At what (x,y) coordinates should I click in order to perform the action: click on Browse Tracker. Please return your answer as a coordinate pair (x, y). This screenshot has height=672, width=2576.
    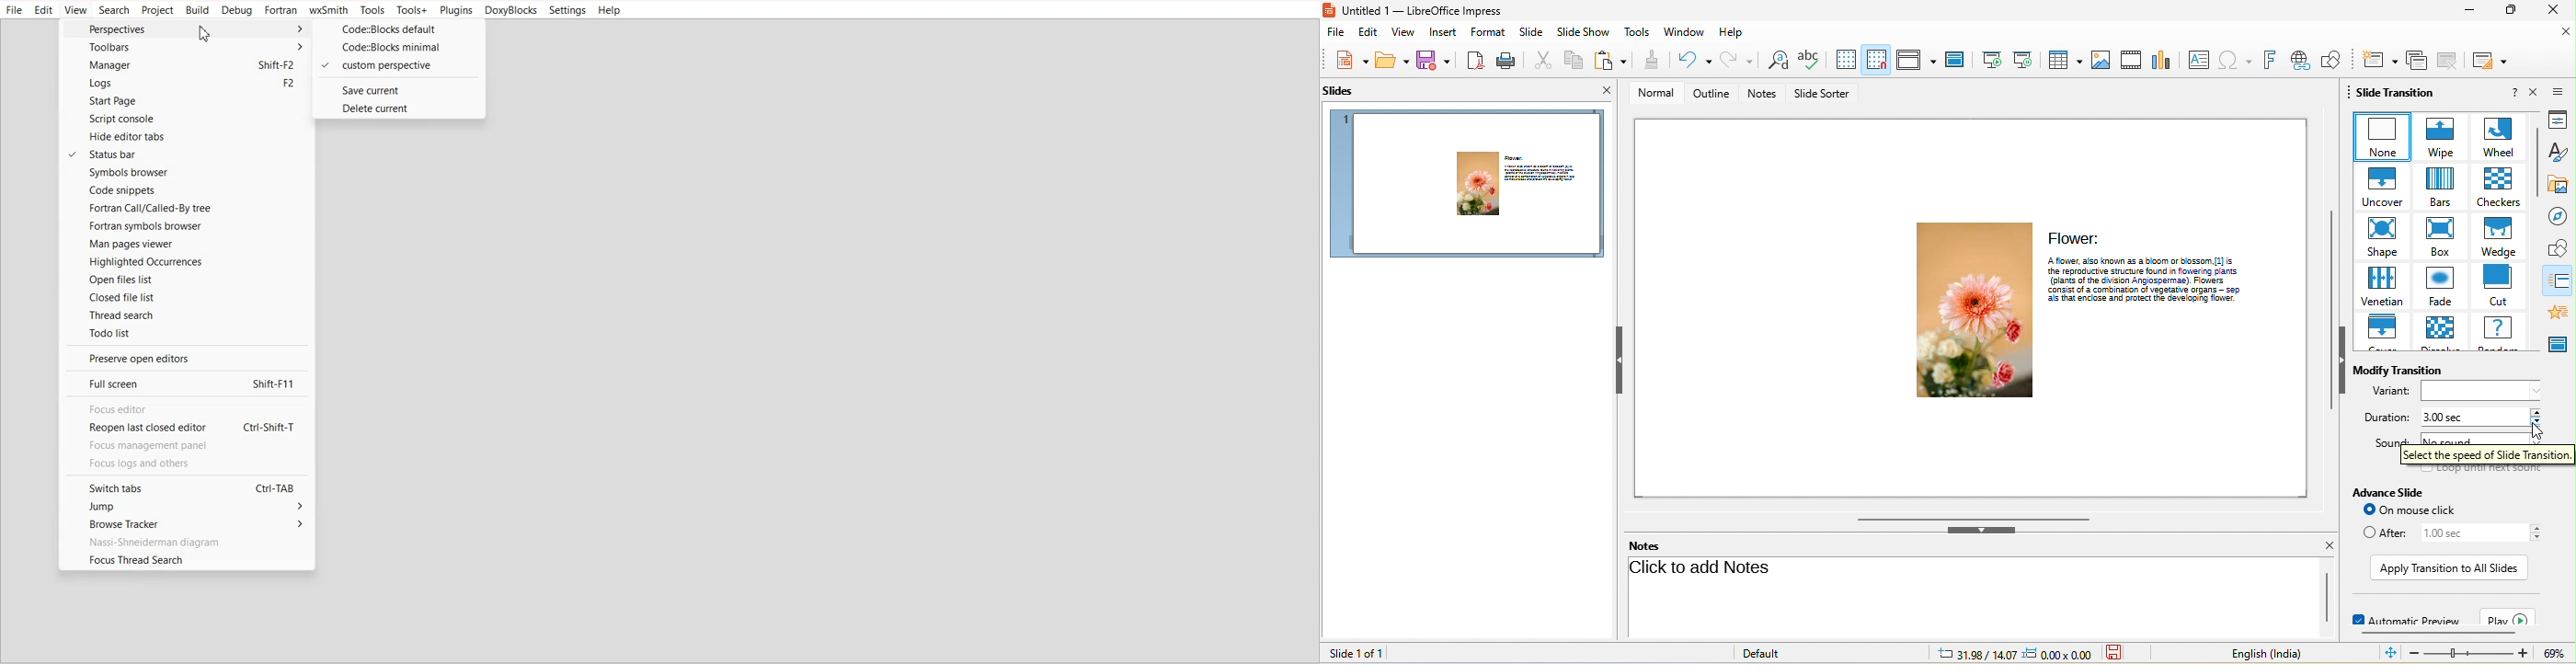
    Looking at the image, I should click on (184, 524).